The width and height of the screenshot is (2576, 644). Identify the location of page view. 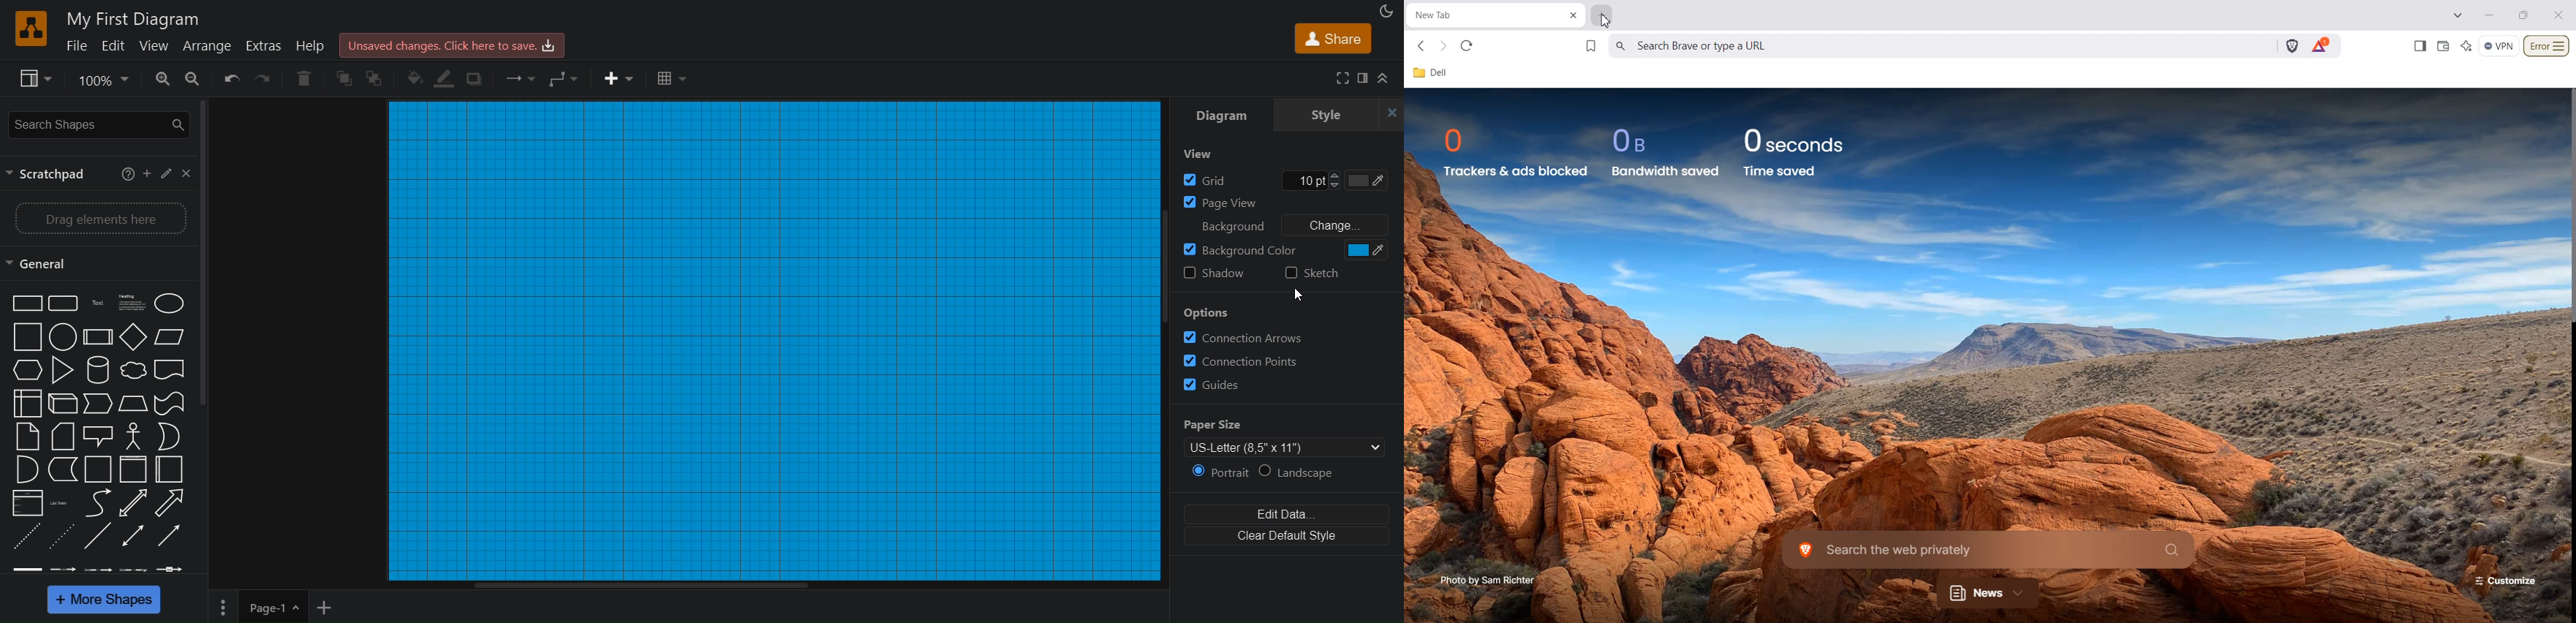
(1284, 201).